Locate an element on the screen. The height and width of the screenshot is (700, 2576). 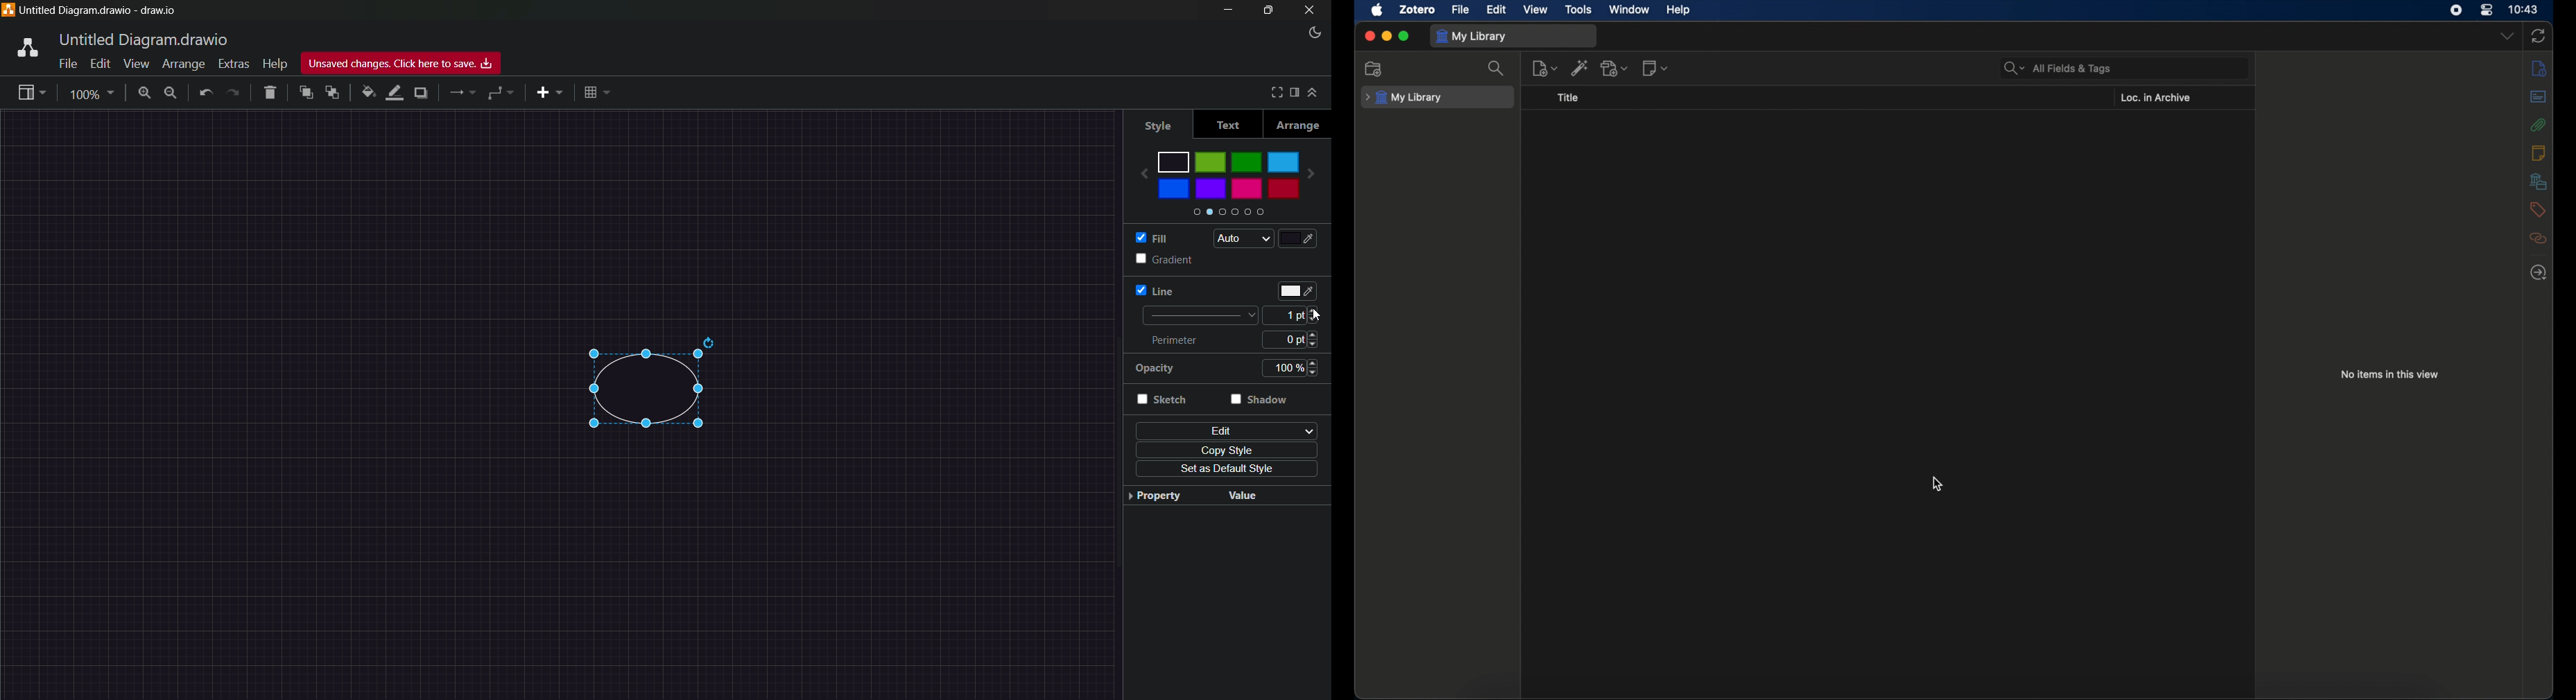
decrease thickness is located at coordinates (1318, 321).